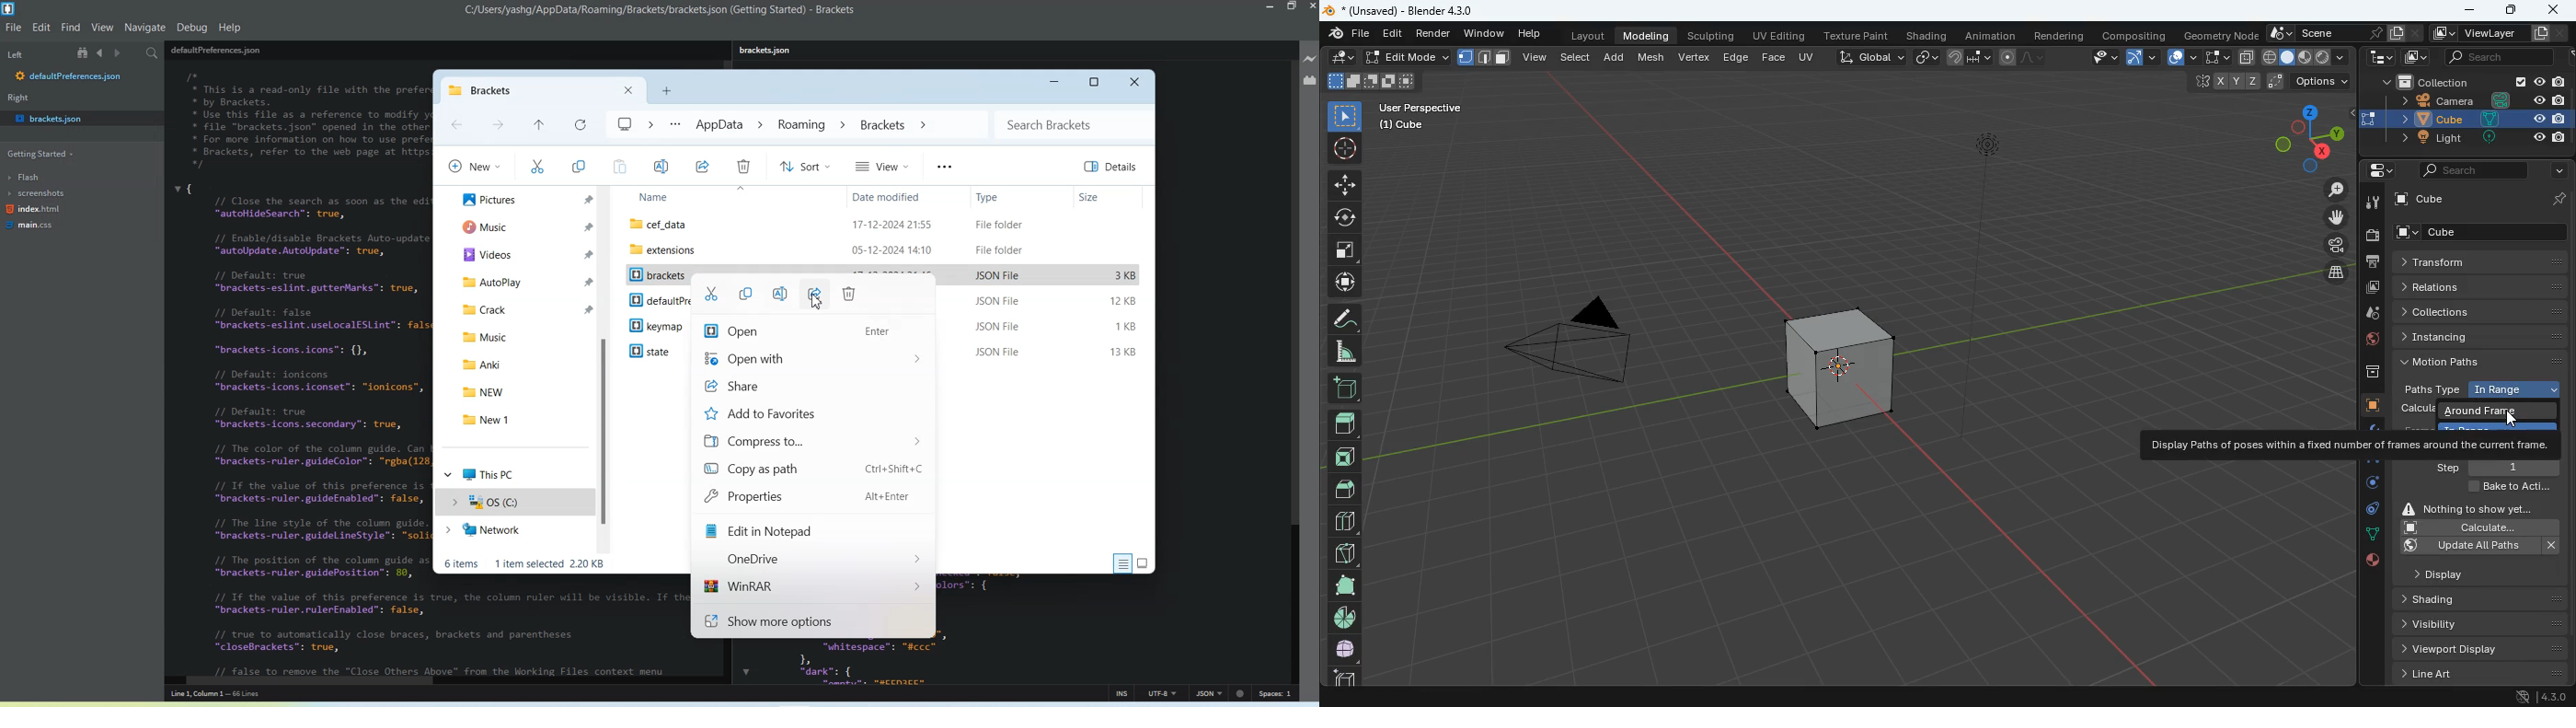  What do you see at coordinates (2555, 12) in the screenshot?
I see `close` at bounding box center [2555, 12].